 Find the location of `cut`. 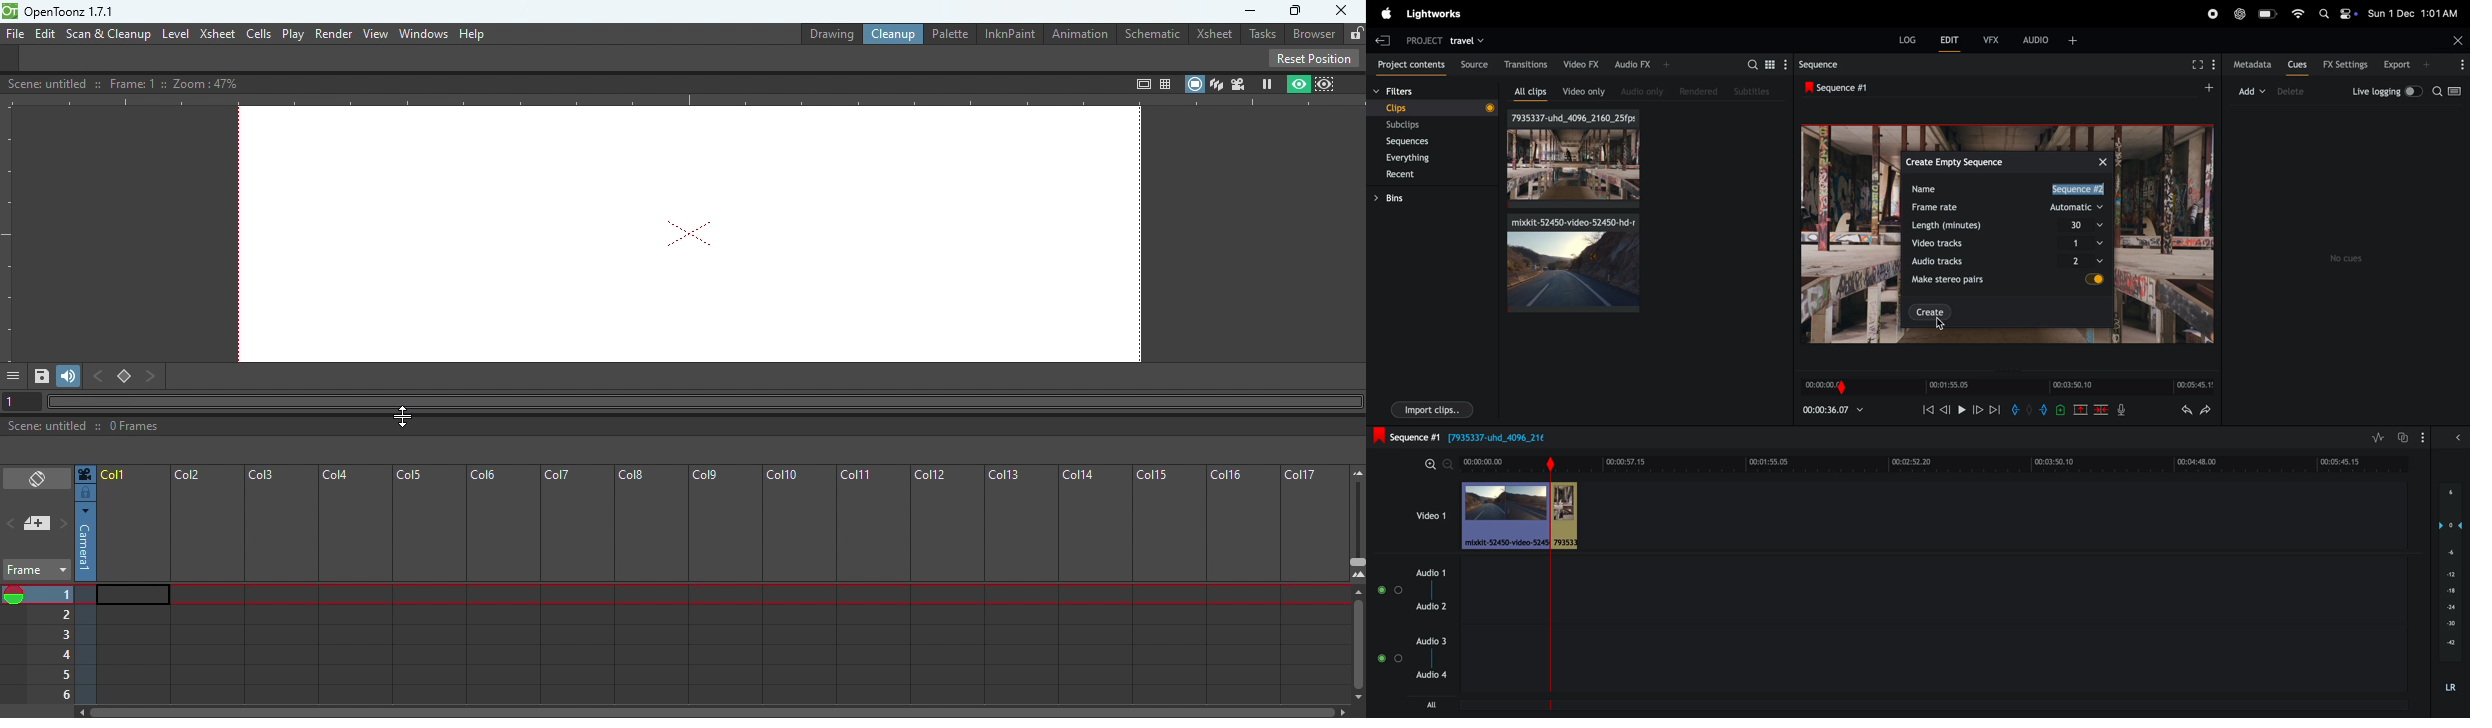

cut is located at coordinates (2080, 409).